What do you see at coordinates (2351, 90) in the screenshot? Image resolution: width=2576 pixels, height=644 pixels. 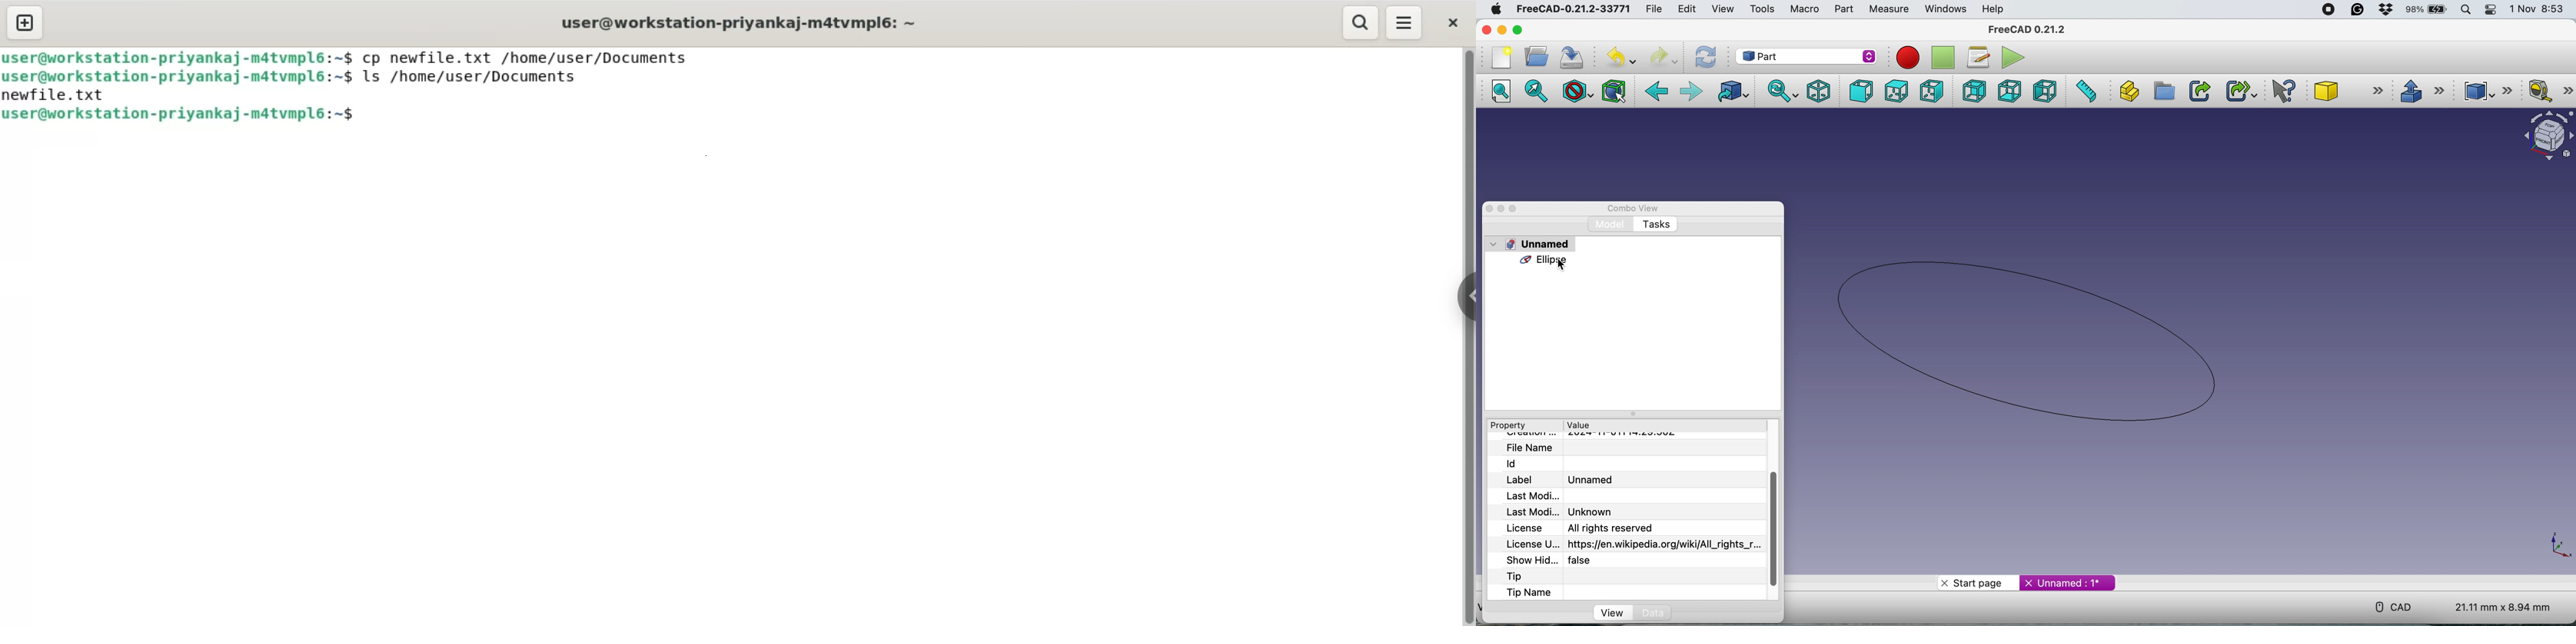 I see `cube` at bounding box center [2351, 90].